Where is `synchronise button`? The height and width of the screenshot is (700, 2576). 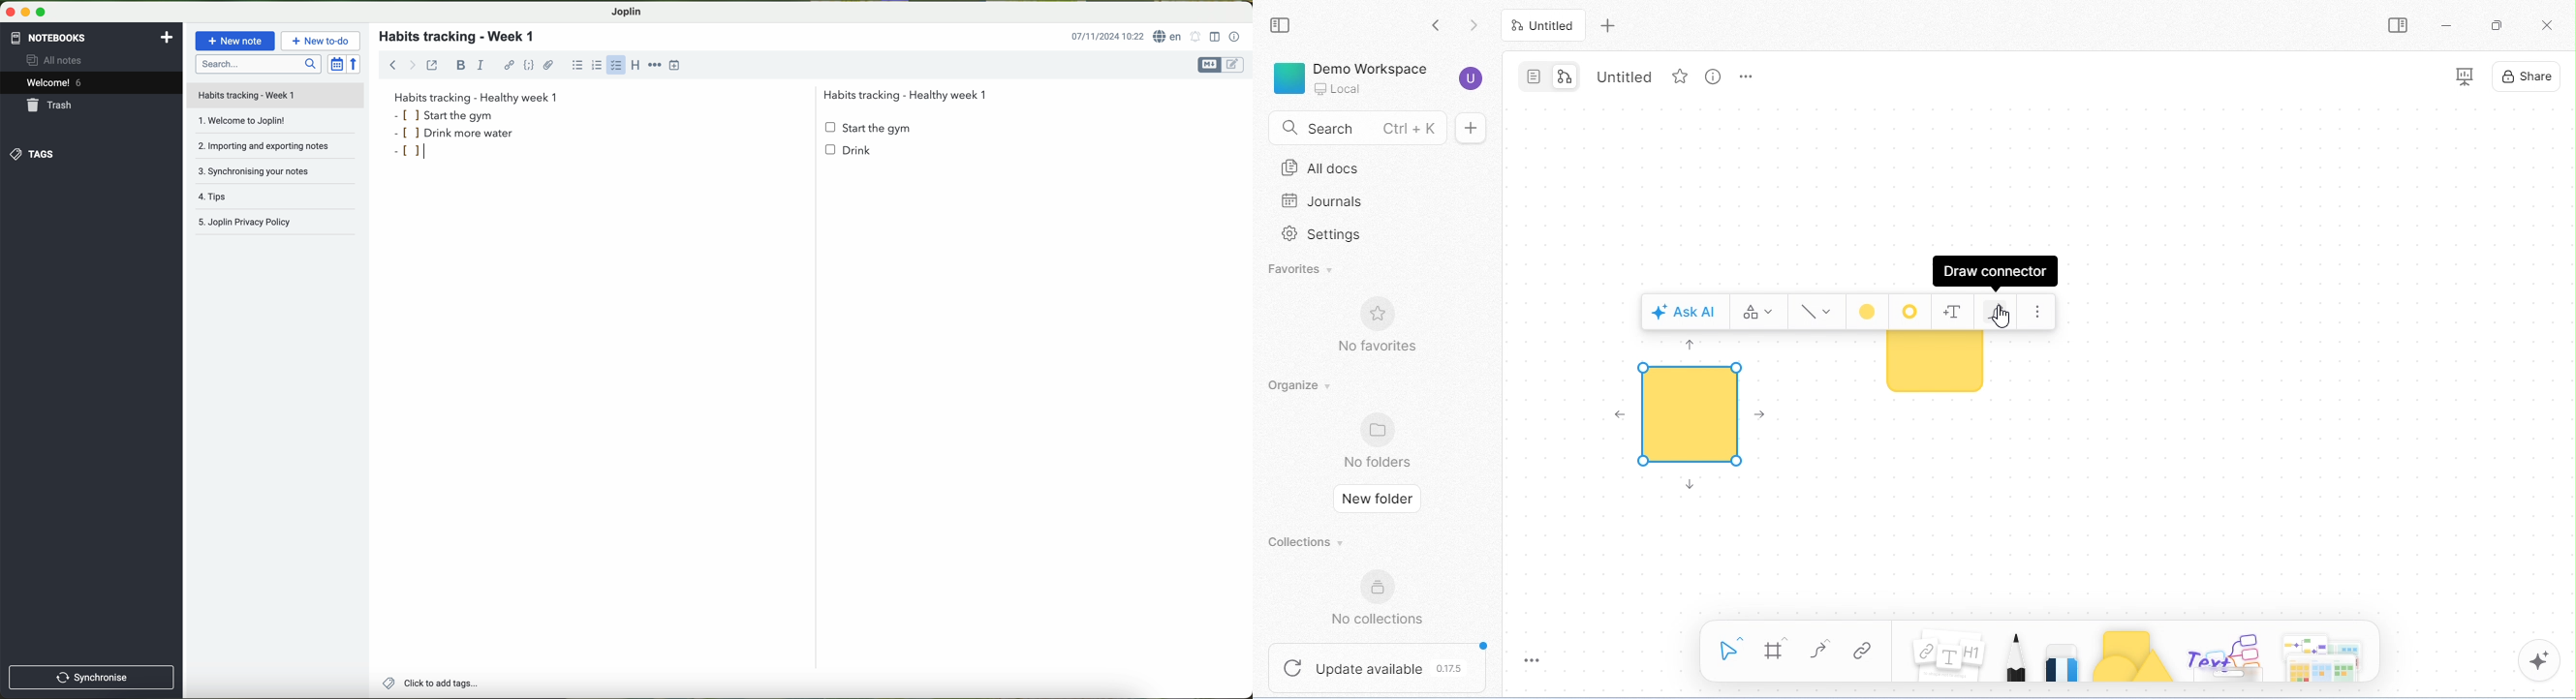
synchronise button is located at coordinates (92, 677).